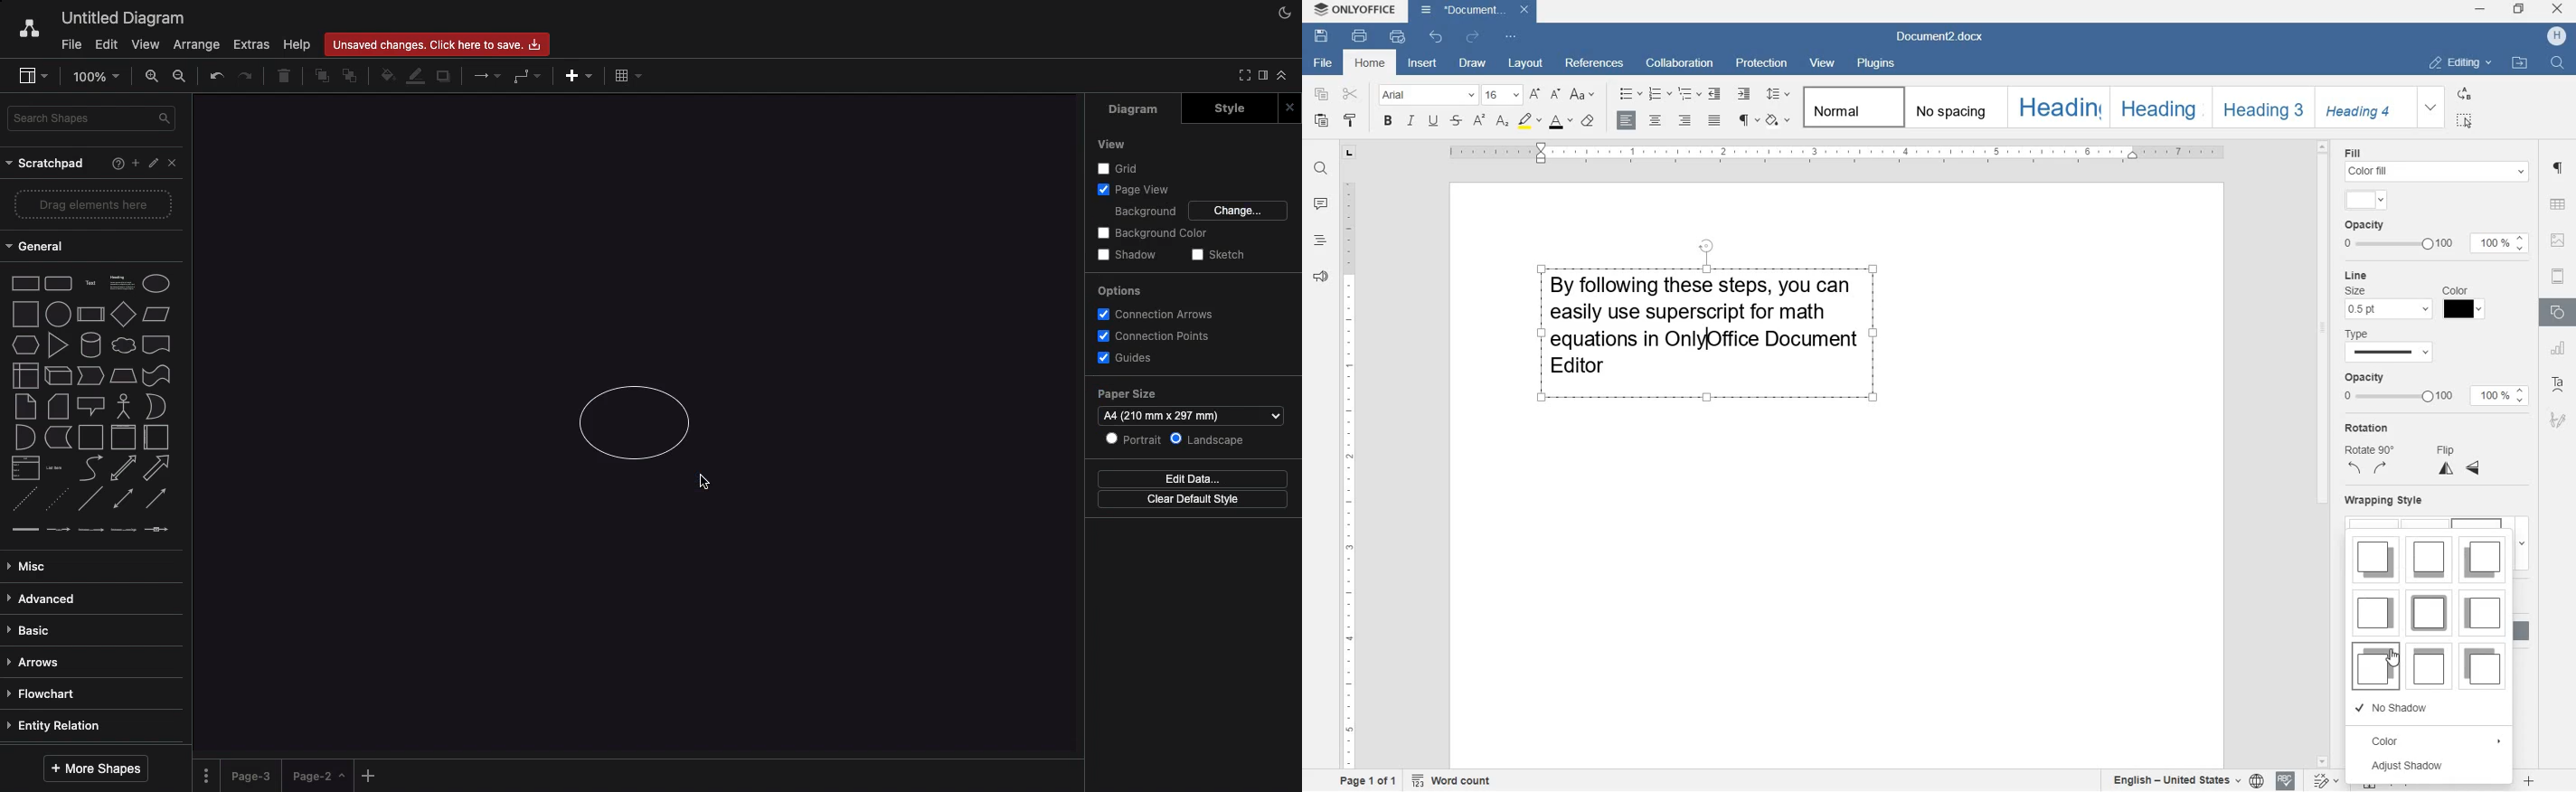 The image size is (2576, 812). Describe the element at coordinates (1110, 167) in the screenshot. I see `Grid` at that location.